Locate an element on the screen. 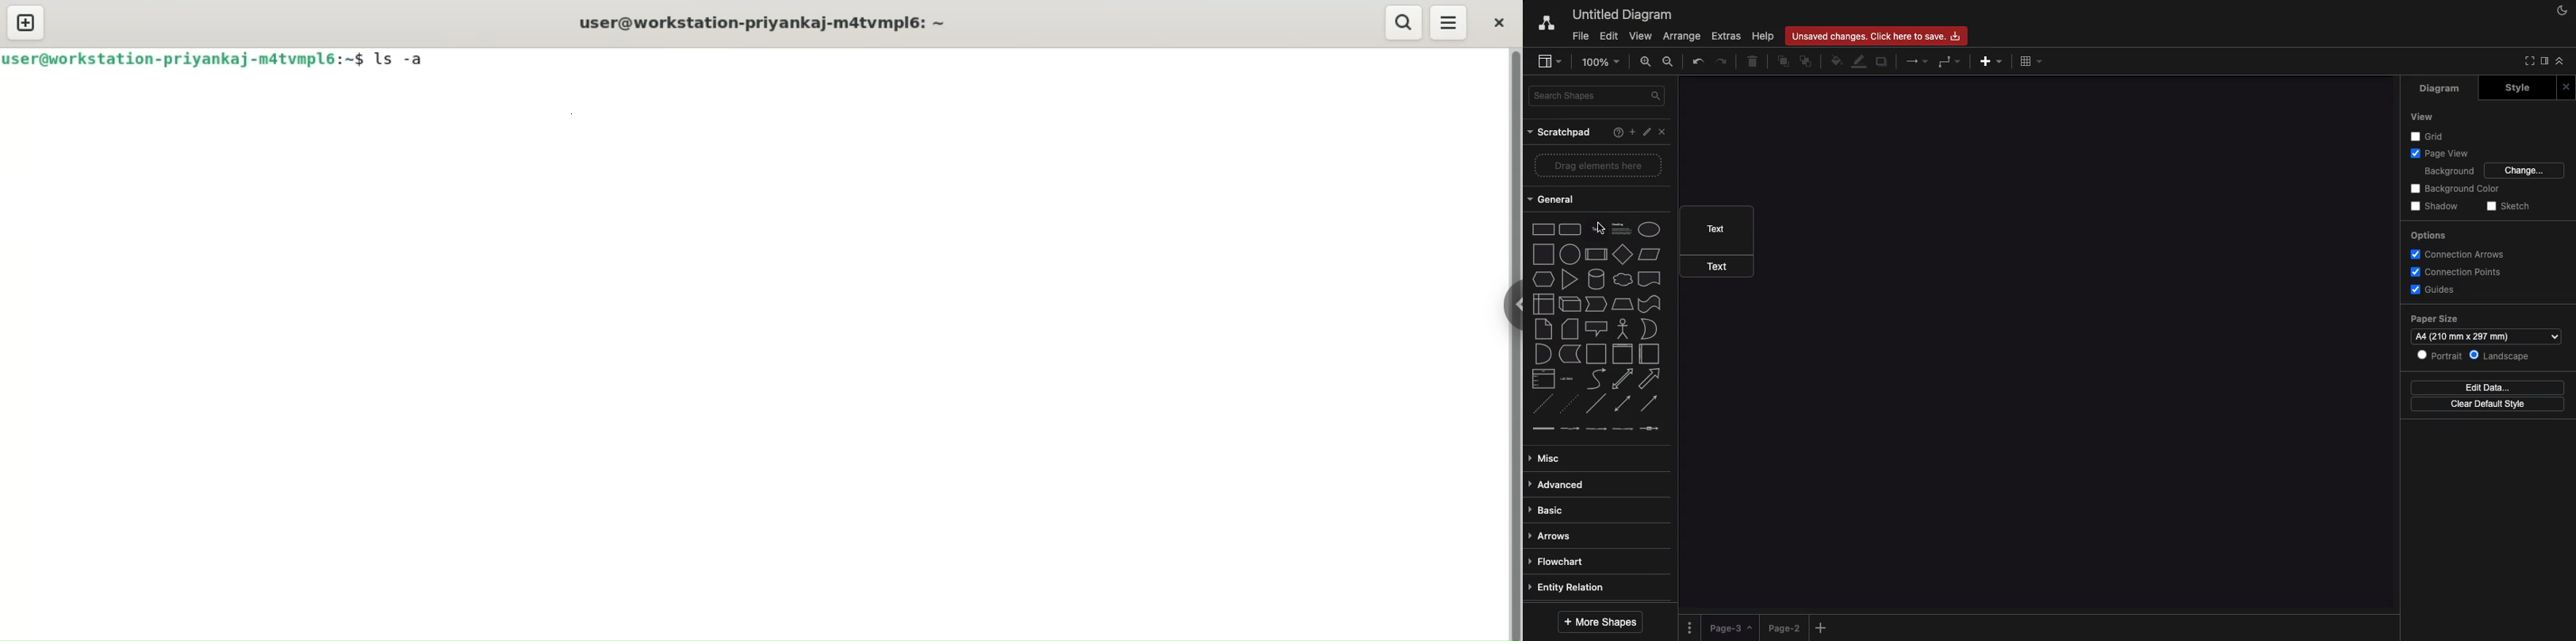  hexagon is located at coordinates (1544, 280).